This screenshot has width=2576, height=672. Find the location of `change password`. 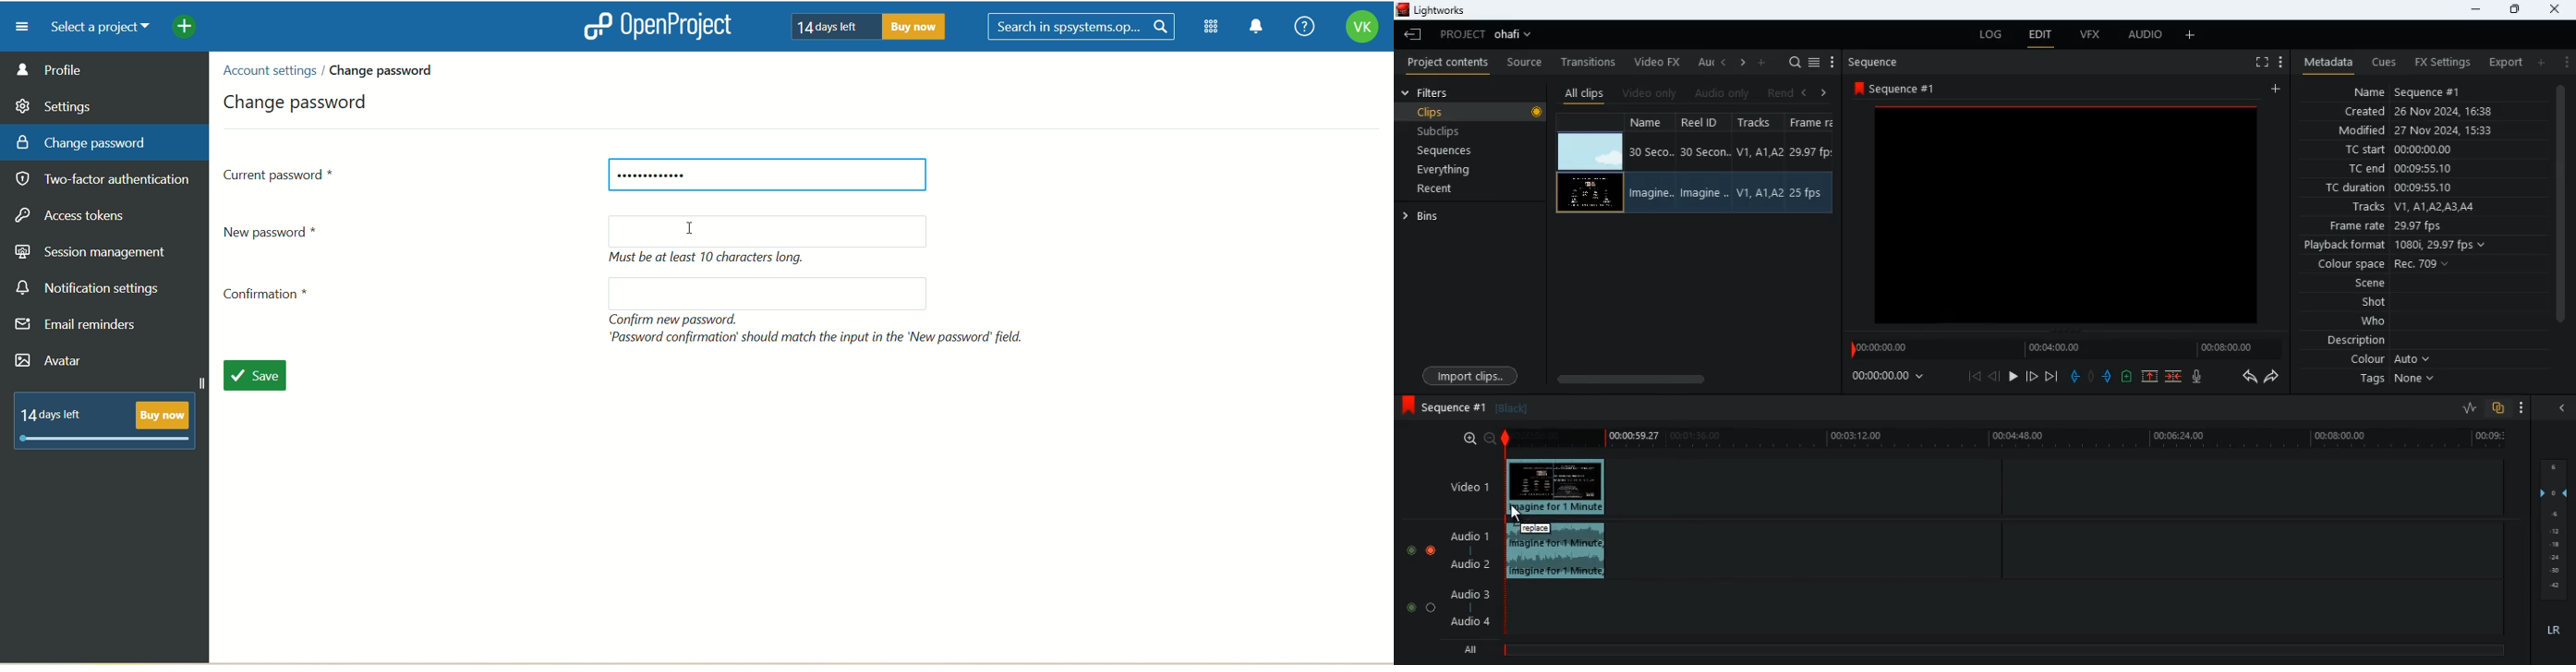

change password is located at coordinates (81, 142).